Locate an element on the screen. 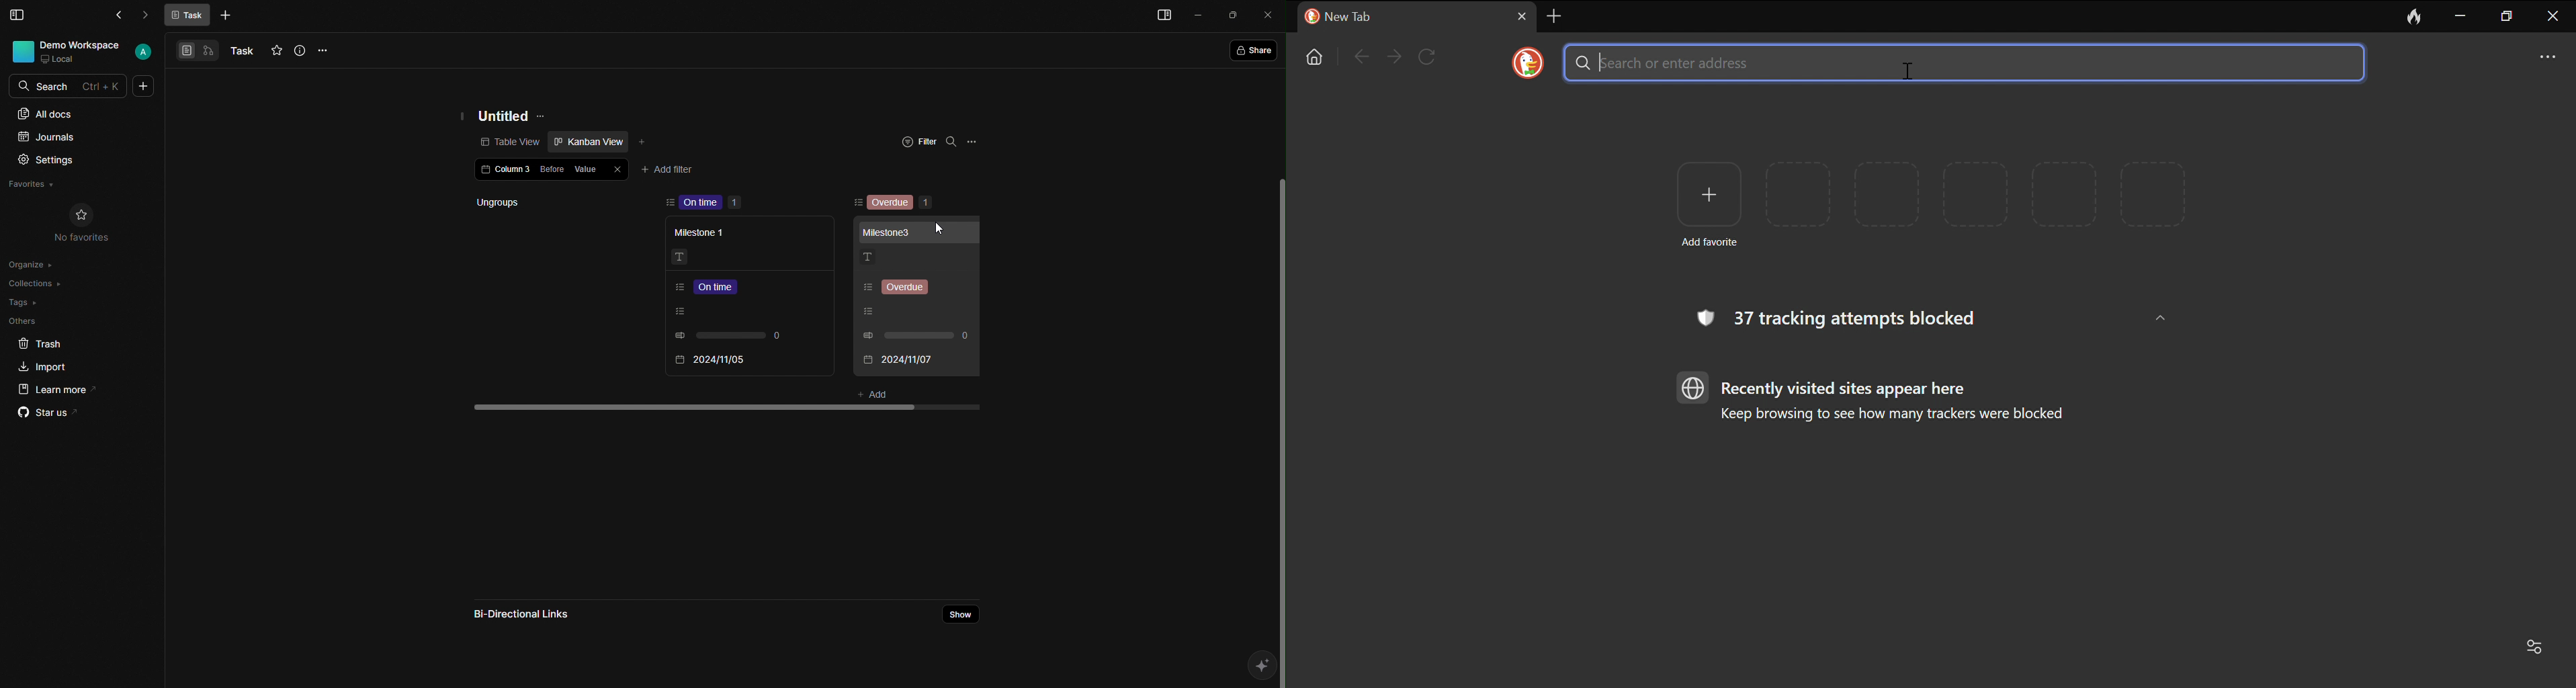 The width and height of the screenshot is (2576, 700). Options is located at coordinates (972, 142).